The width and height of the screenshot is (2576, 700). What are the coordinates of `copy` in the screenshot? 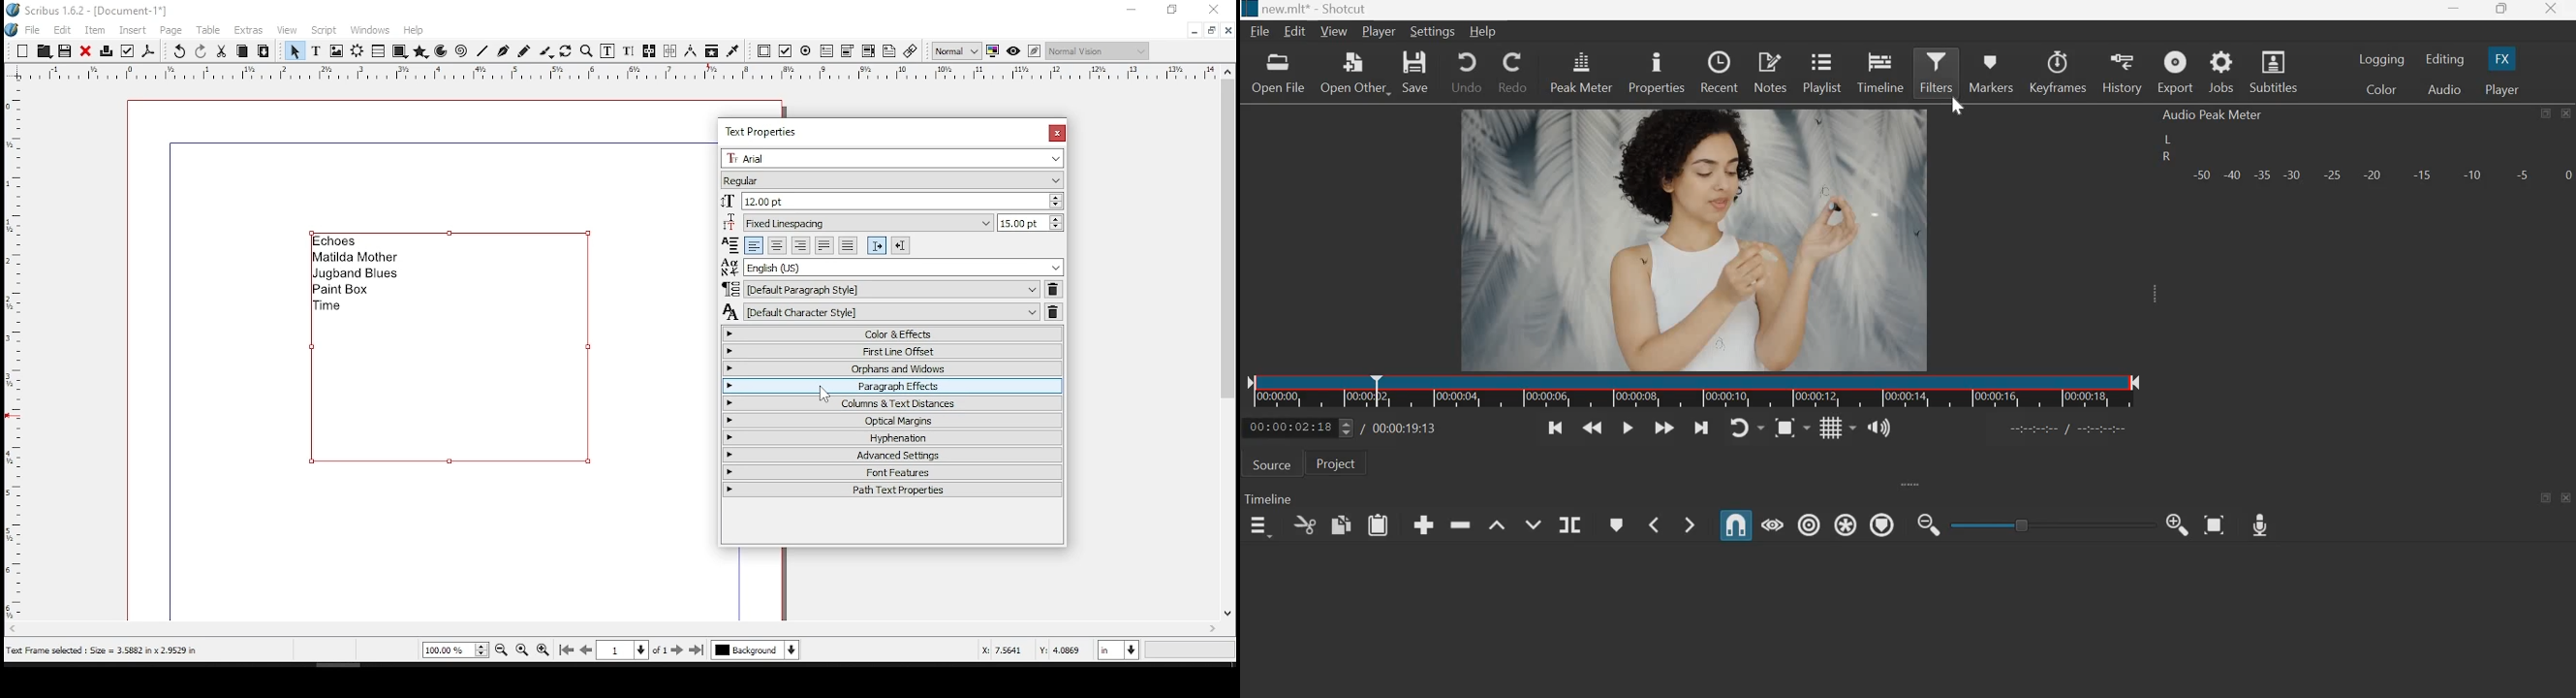 It's located at (243, 50).